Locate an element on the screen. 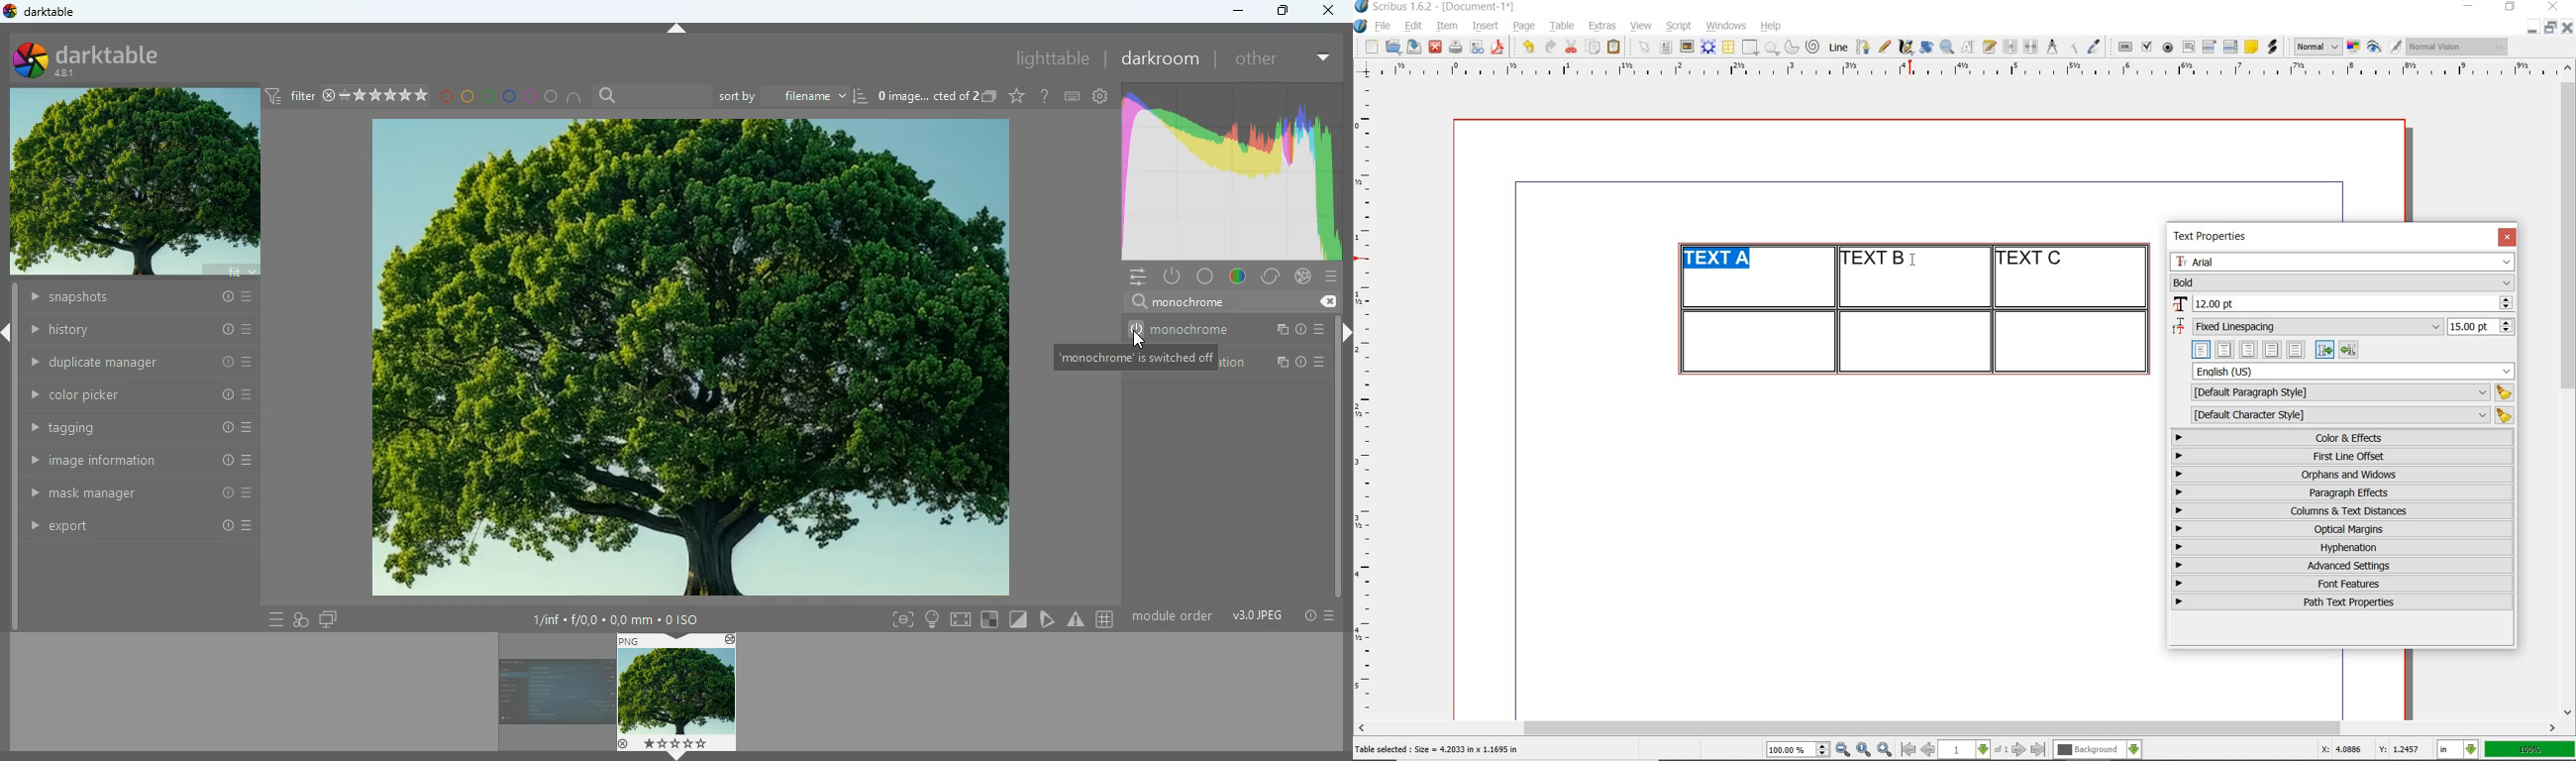 This screenshot has width=2576, height=784. paragraph effects is located at coordinates (2341, 492).